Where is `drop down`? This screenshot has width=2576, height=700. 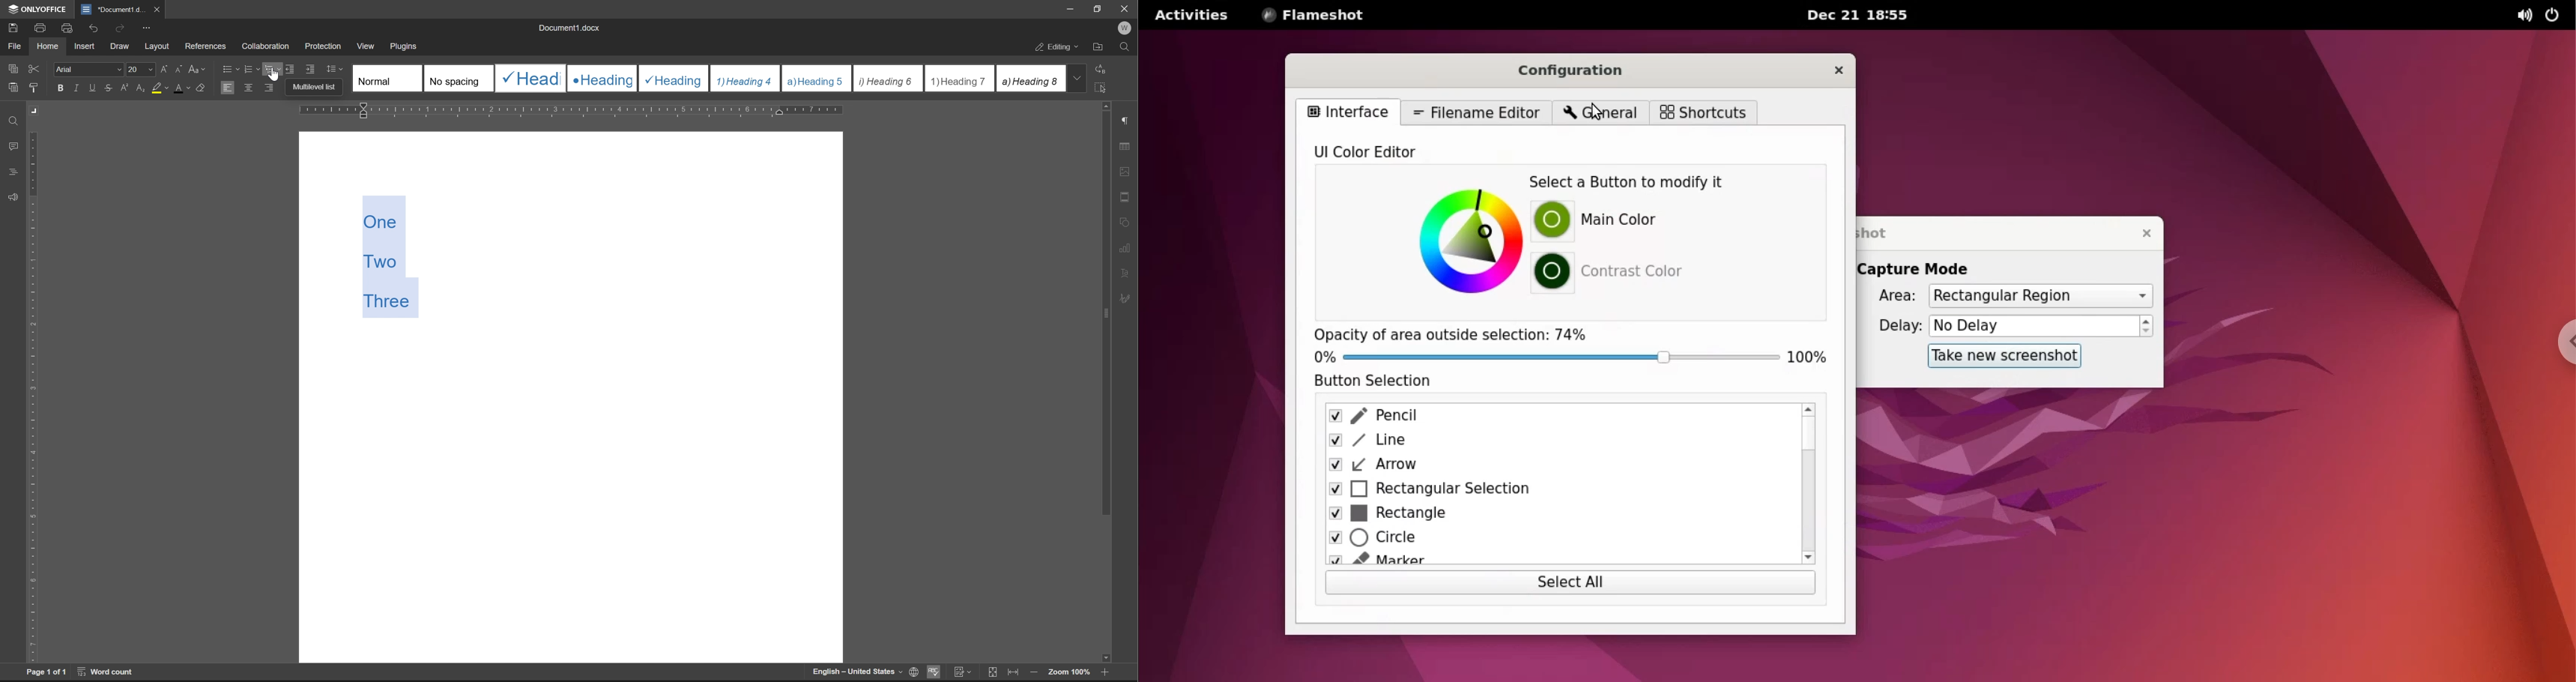
drop down is located at coordinates (1077, 77).